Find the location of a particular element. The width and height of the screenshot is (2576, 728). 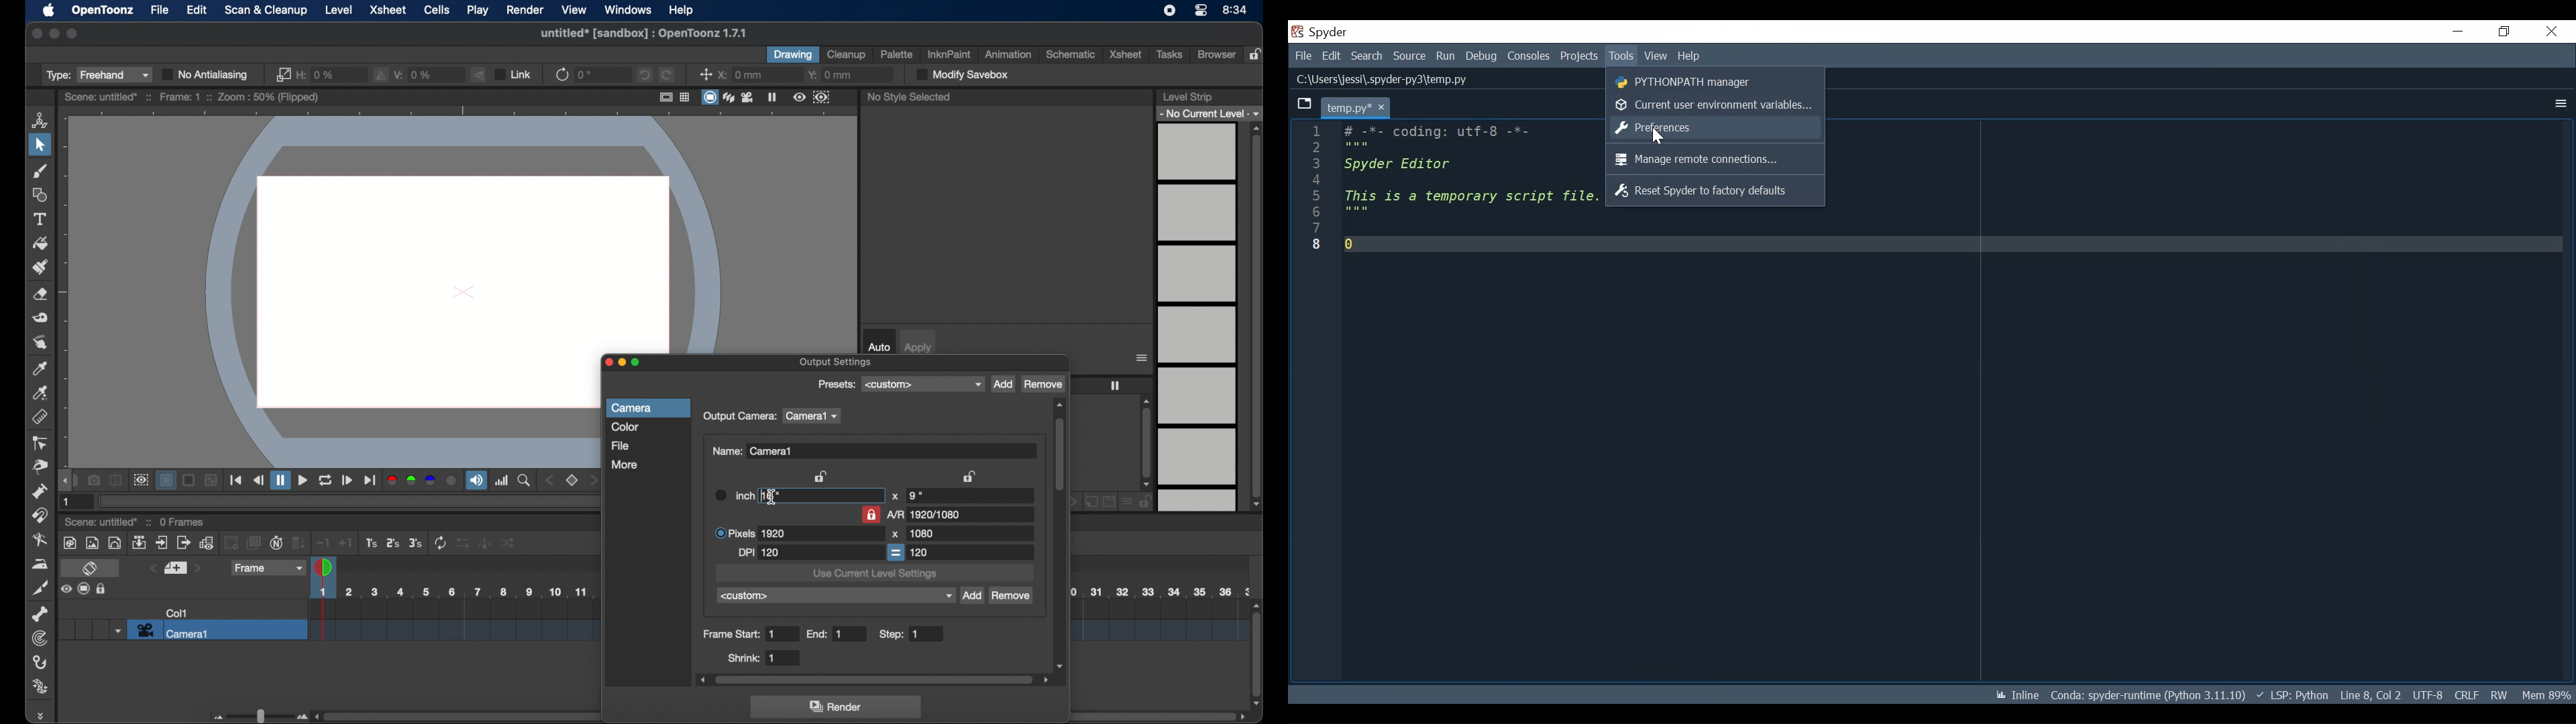

Toggle inline and interactive Matplotlib plotting is located at coordinates (2015, 693).